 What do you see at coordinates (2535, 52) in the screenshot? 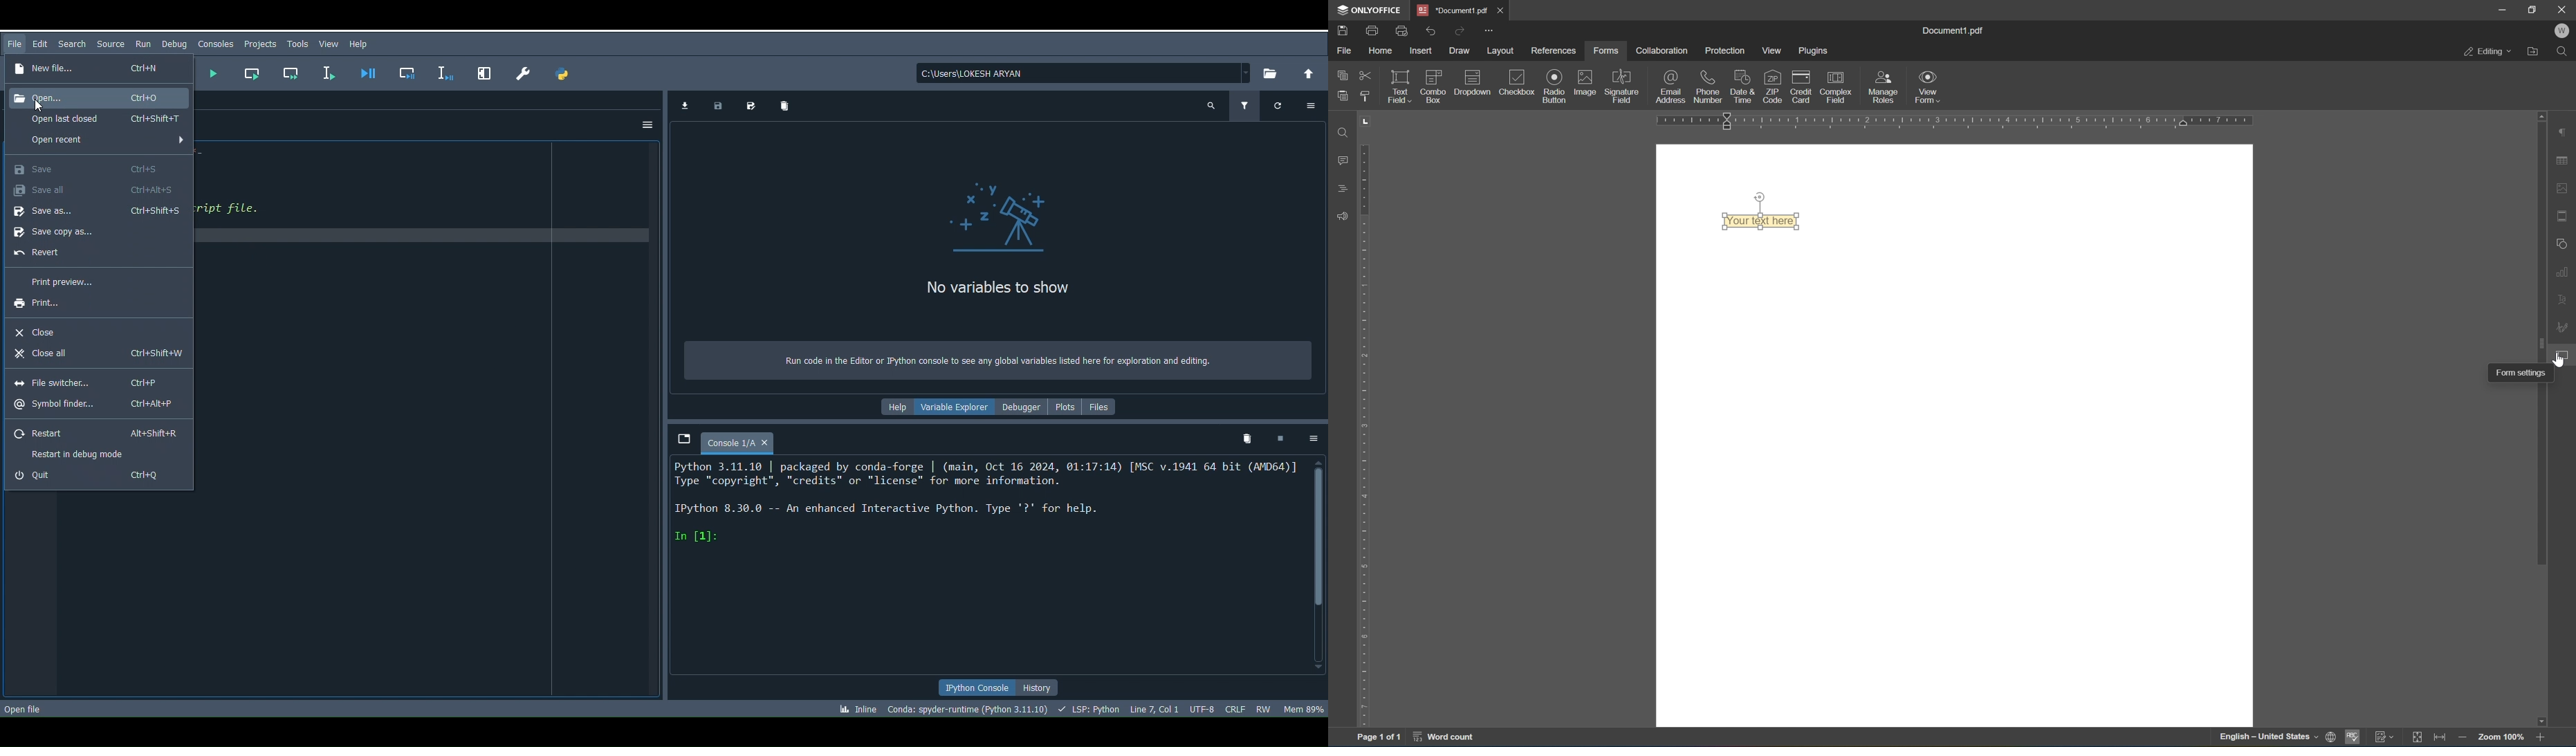
I see `open file location` at bounding box center [2535, 52].